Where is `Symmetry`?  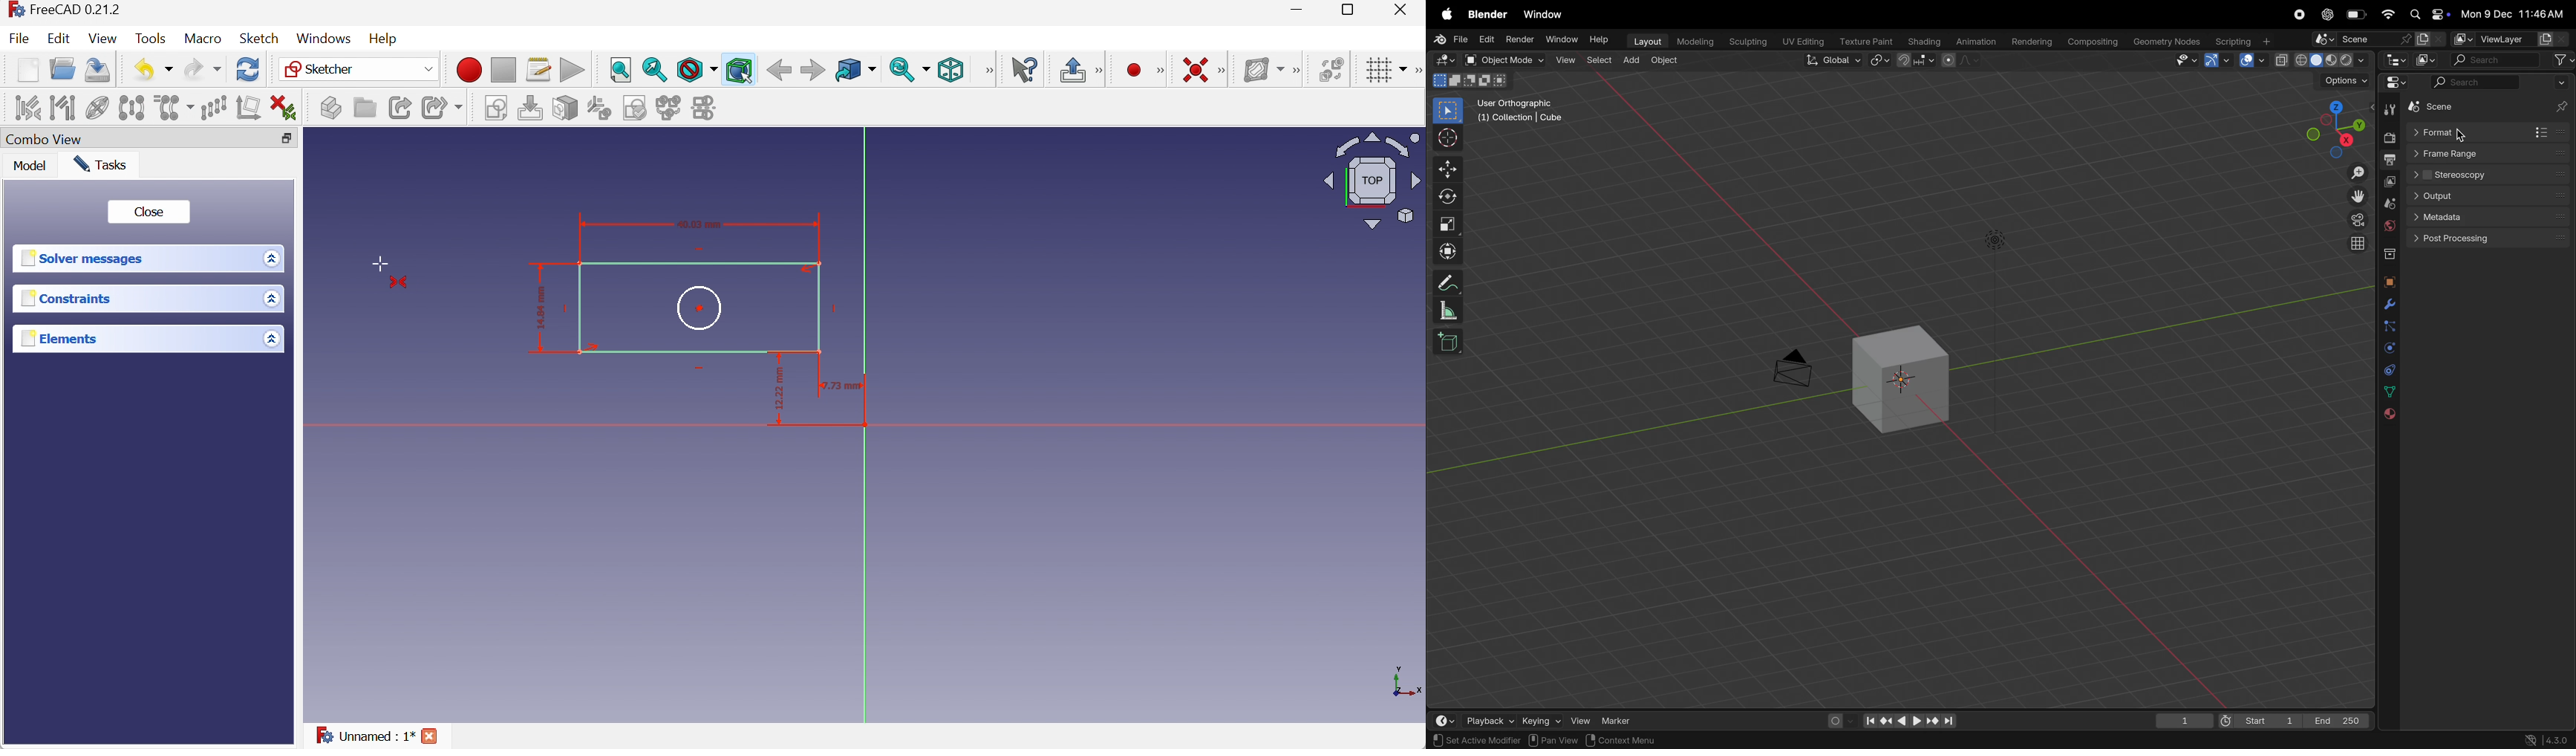
Symmetry is located at coordinates (134, 106).